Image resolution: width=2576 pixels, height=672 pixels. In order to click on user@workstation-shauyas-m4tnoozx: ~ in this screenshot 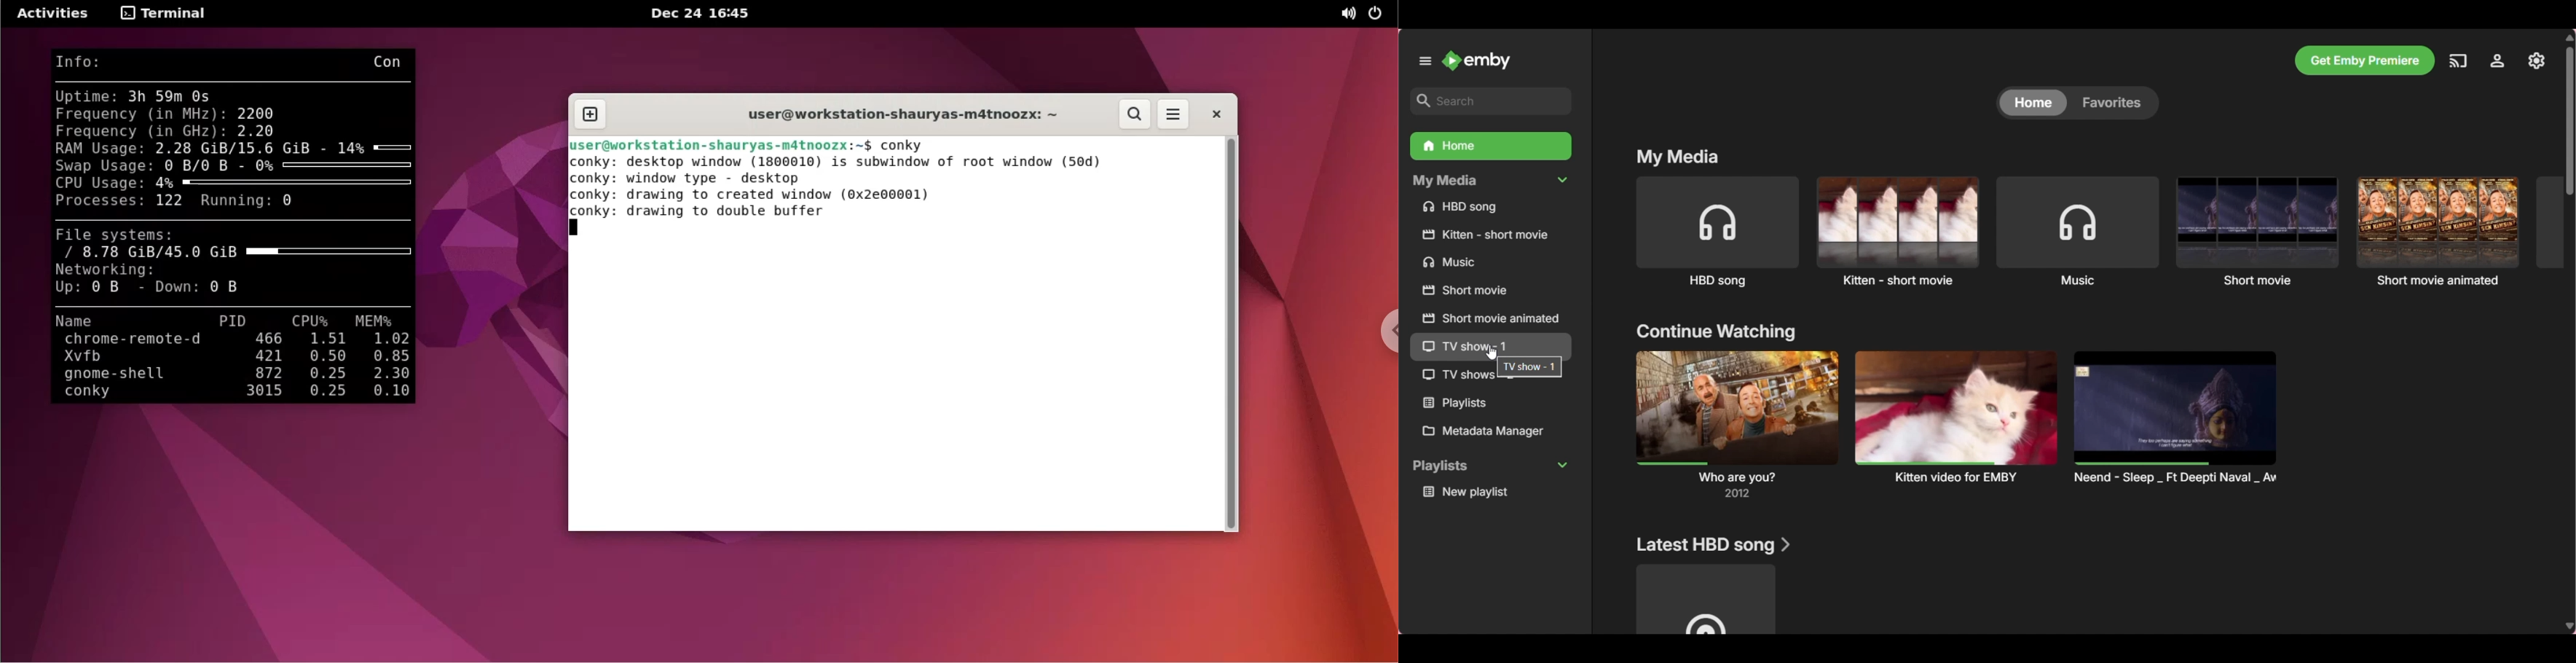, I will do `click(892, 114)`.